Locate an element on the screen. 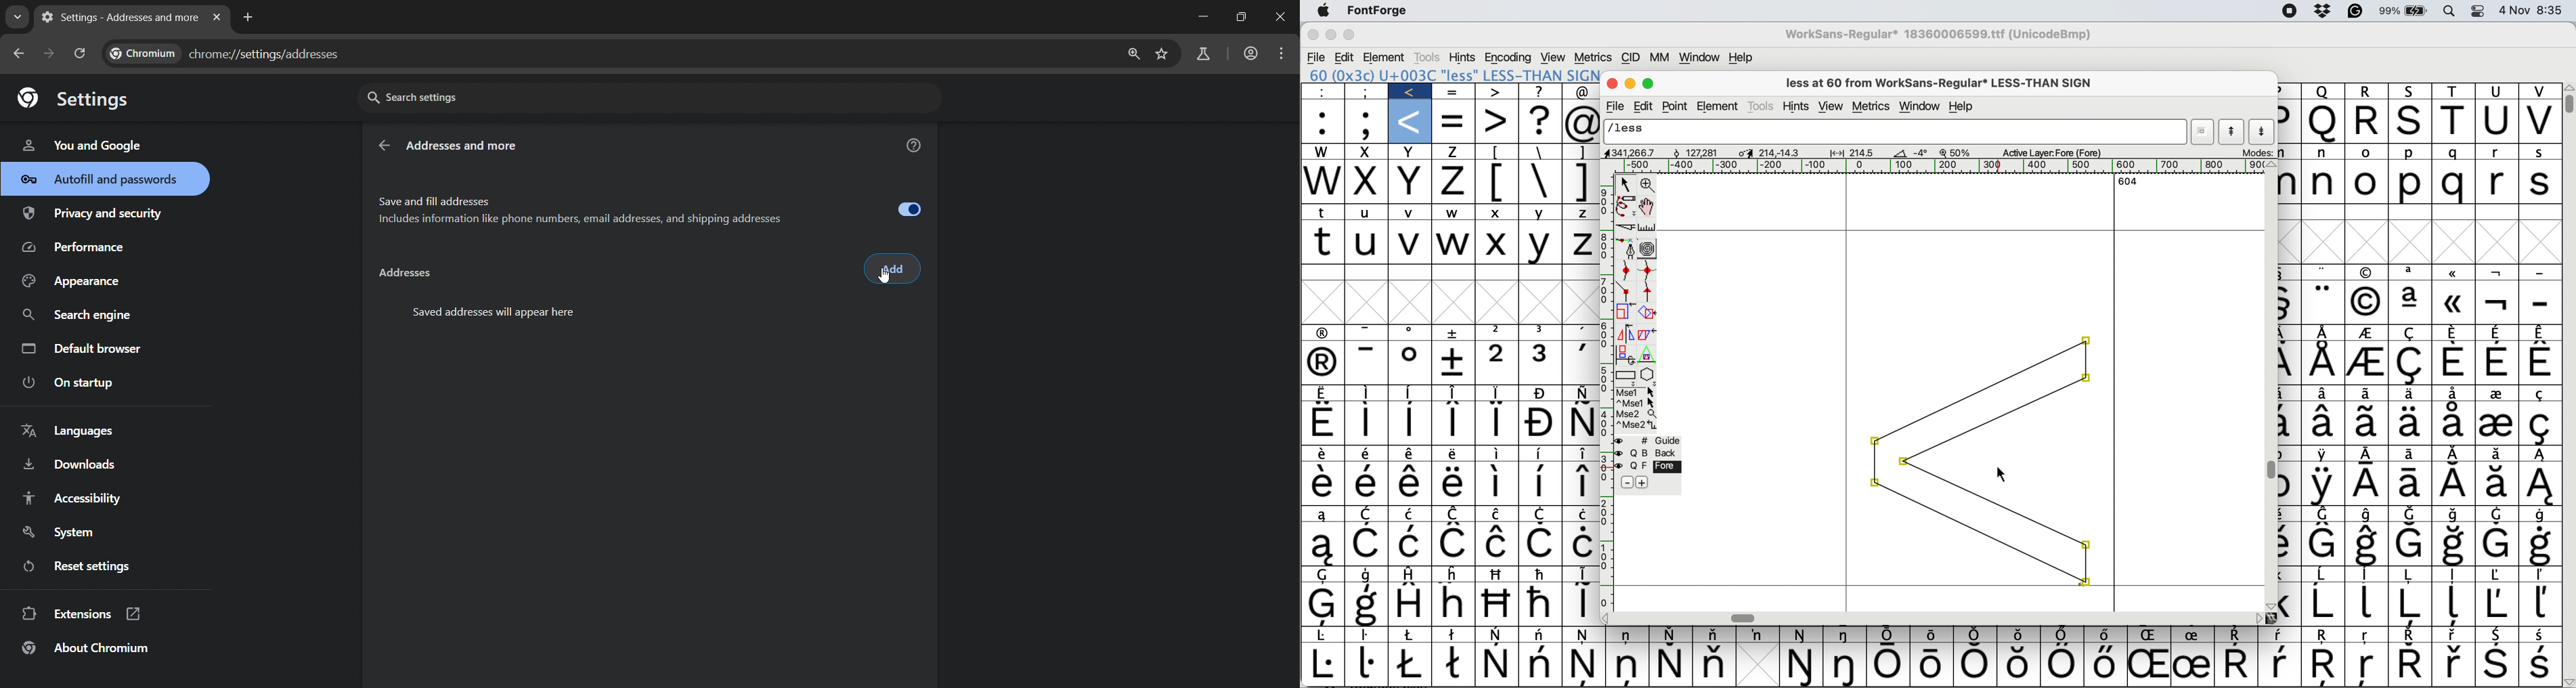  [ is located at coordinates (1499, 152).